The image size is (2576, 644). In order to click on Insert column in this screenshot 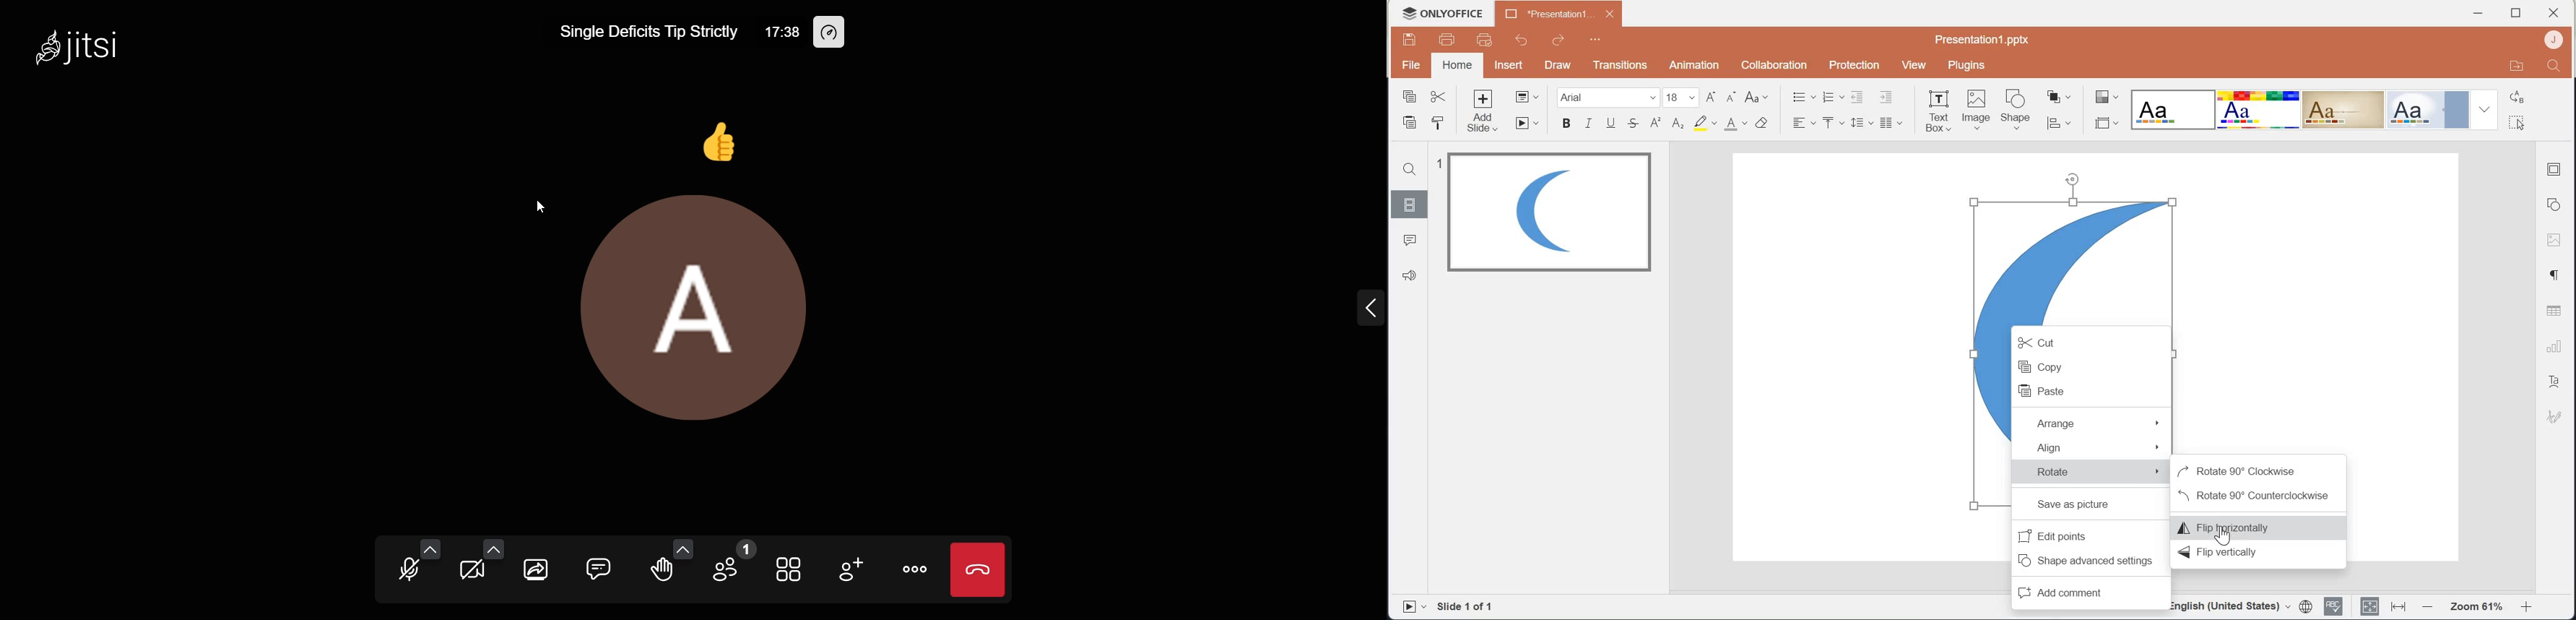, I will do `click(1893, 123)`.